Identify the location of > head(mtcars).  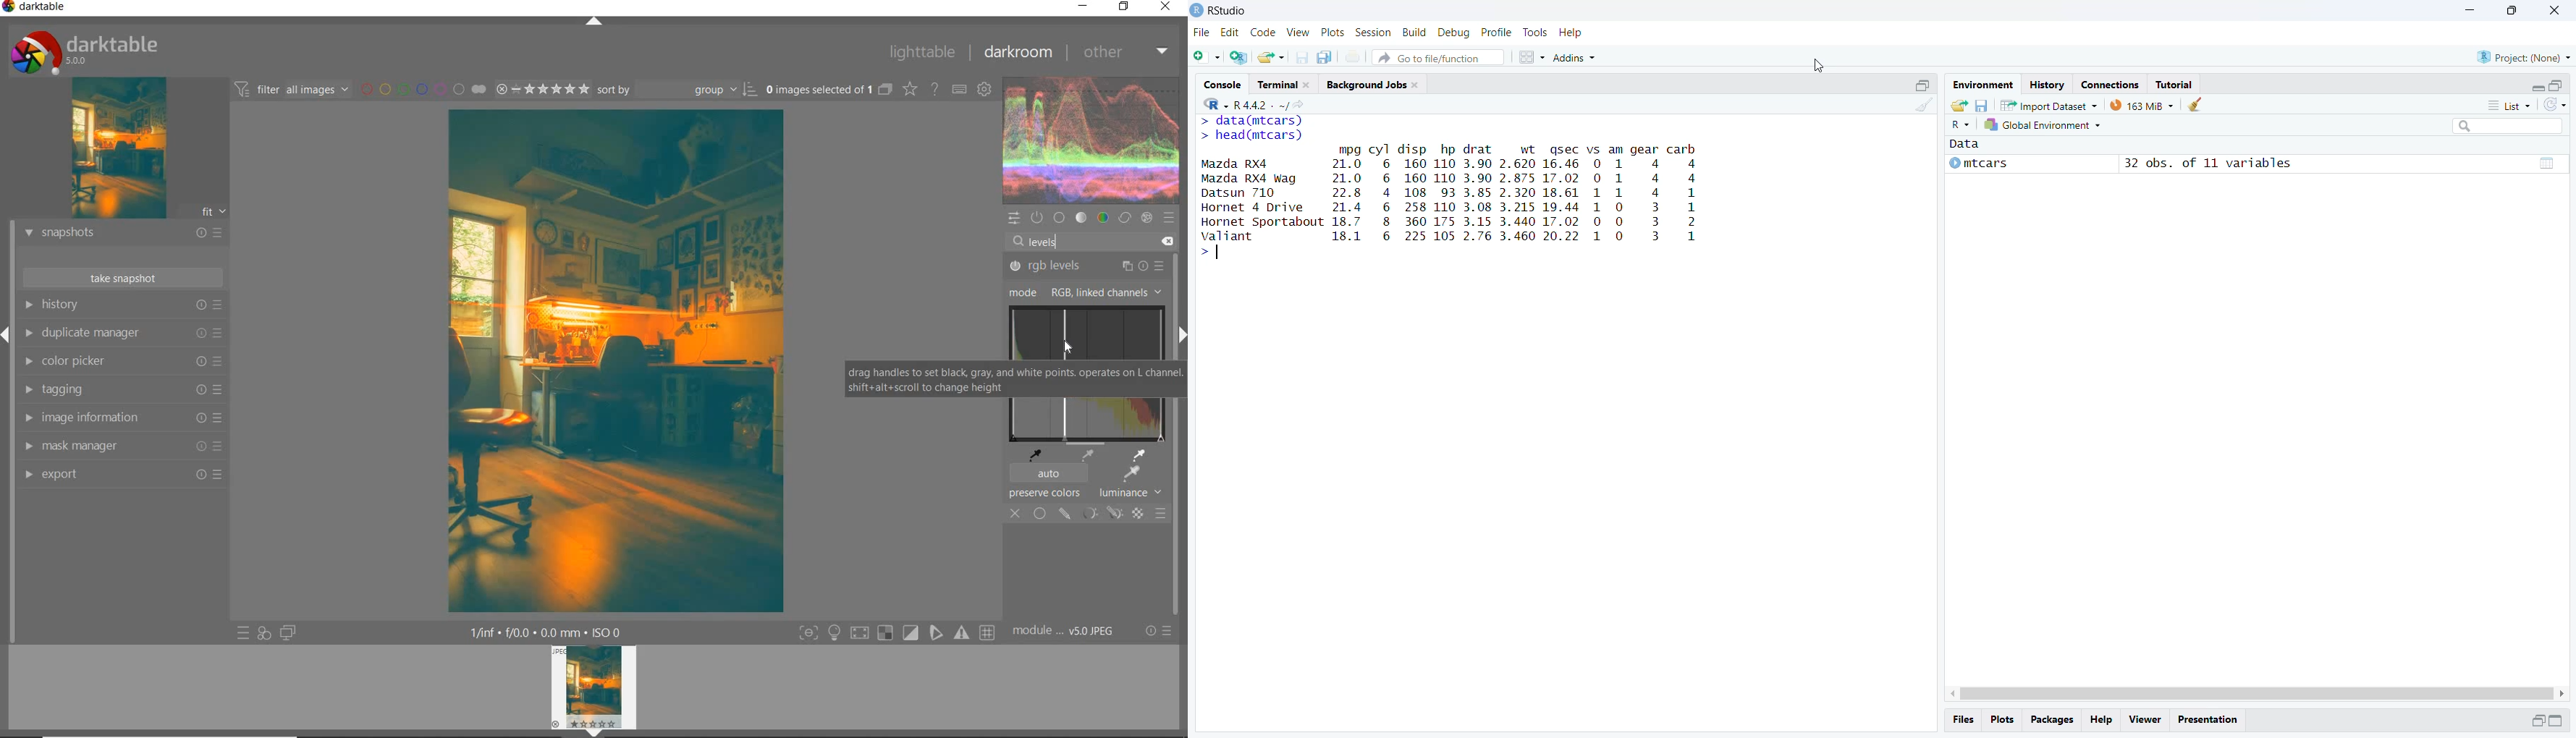
(1251, 136).